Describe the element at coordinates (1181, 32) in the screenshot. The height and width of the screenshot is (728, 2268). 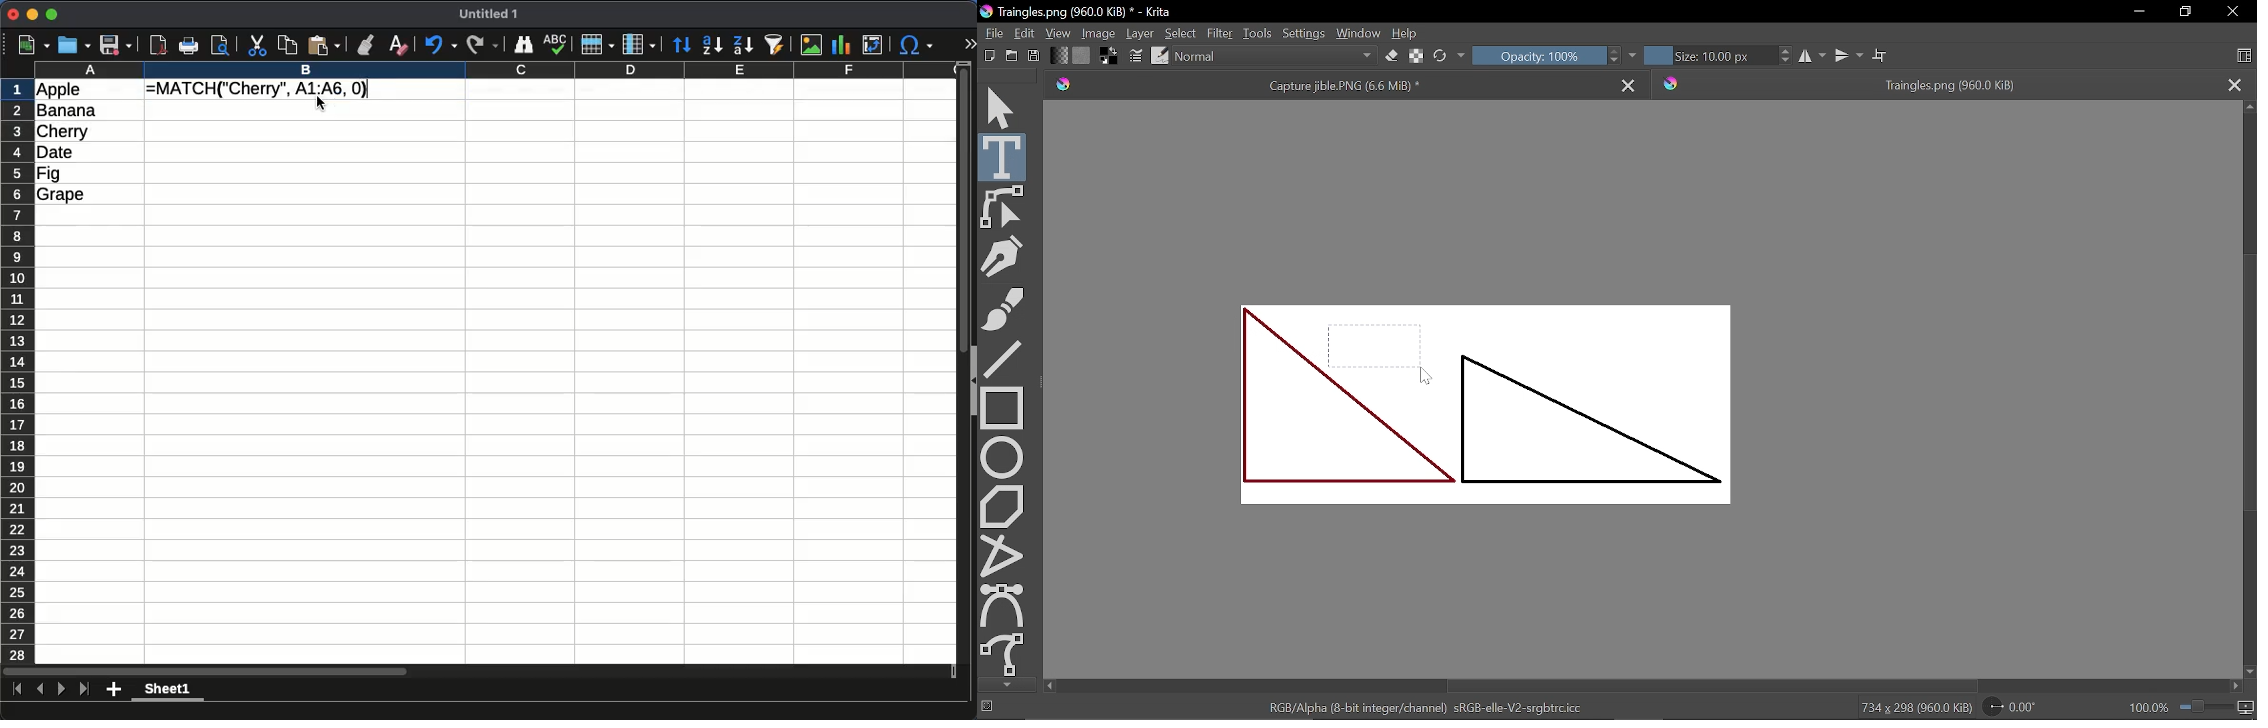
I see `Select` at that location.